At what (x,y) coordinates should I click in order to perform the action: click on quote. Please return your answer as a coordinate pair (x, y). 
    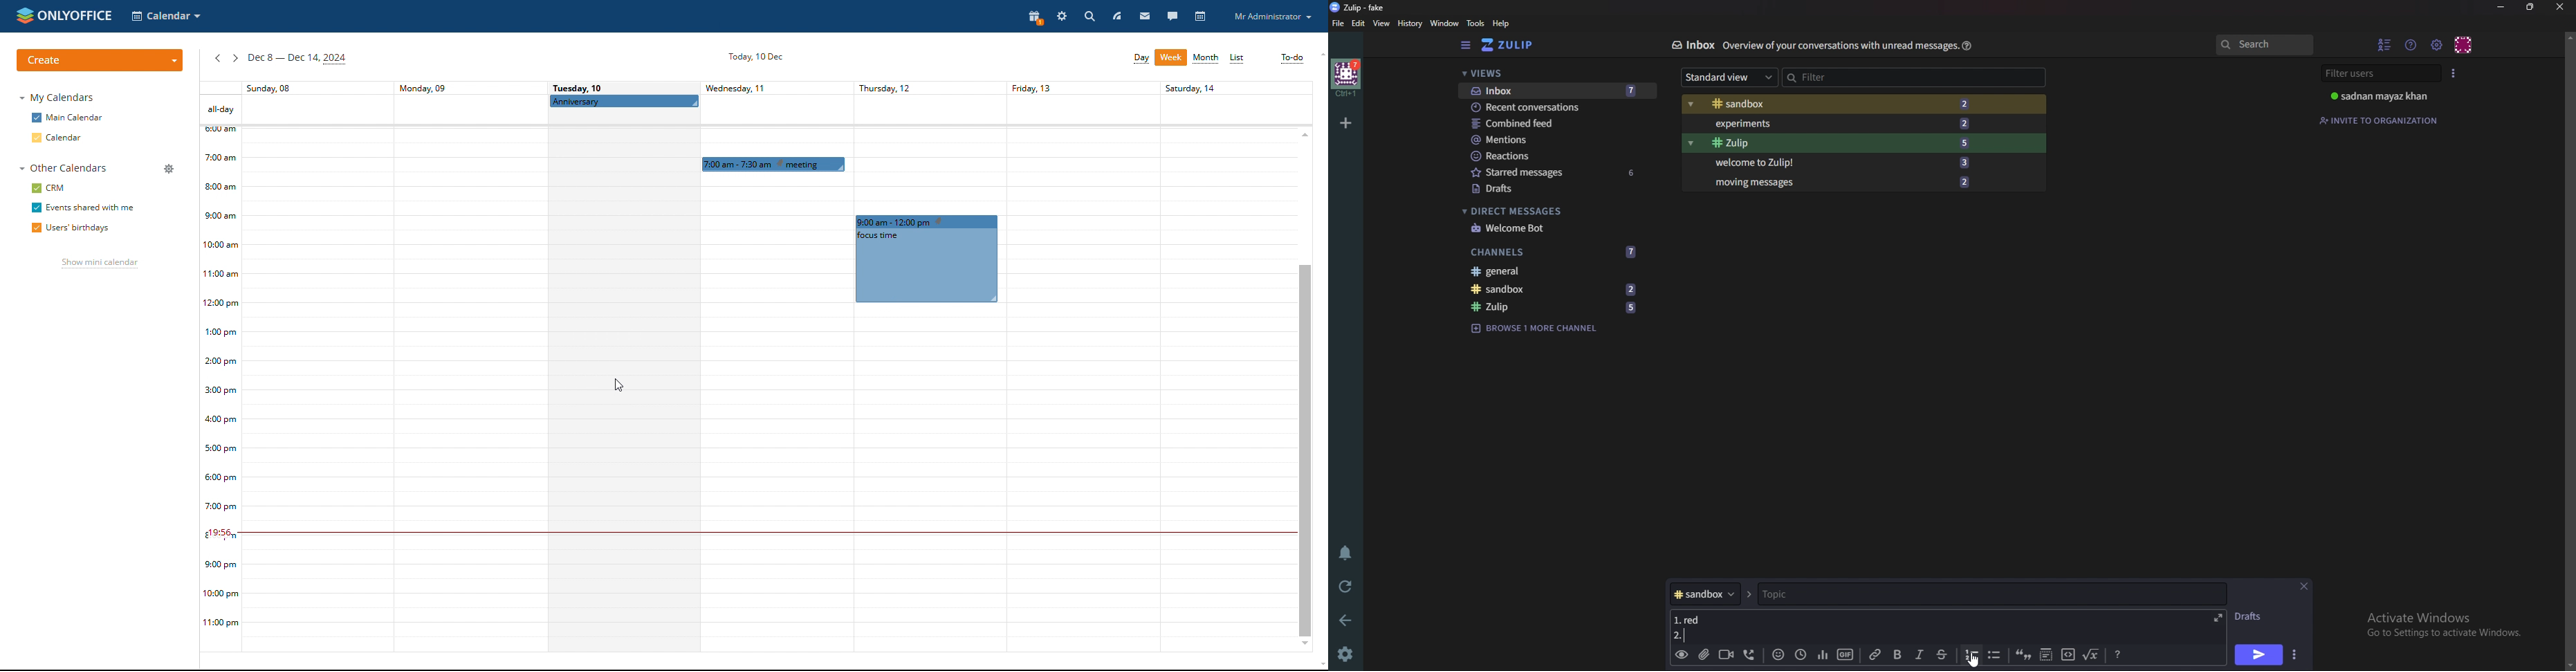
    Looking at the image, I should click on (2024, 656).